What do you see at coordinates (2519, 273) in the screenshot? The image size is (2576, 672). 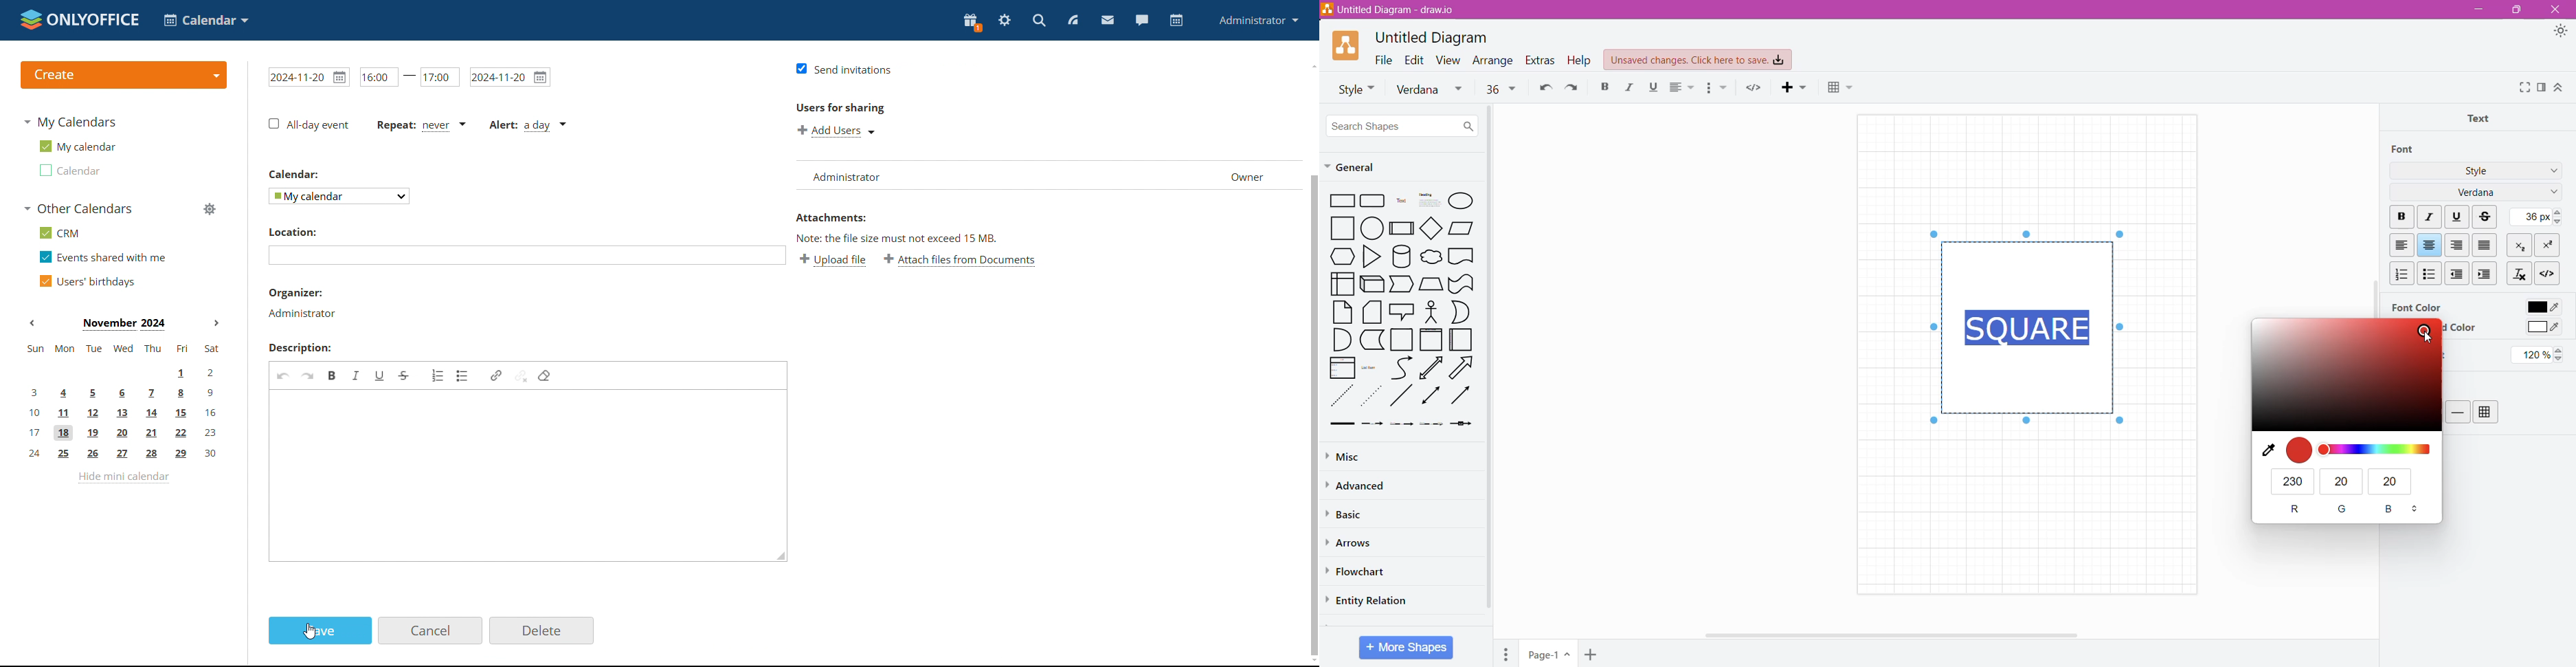 I see `Clear Formatting` at bounding box center [2519, 273].